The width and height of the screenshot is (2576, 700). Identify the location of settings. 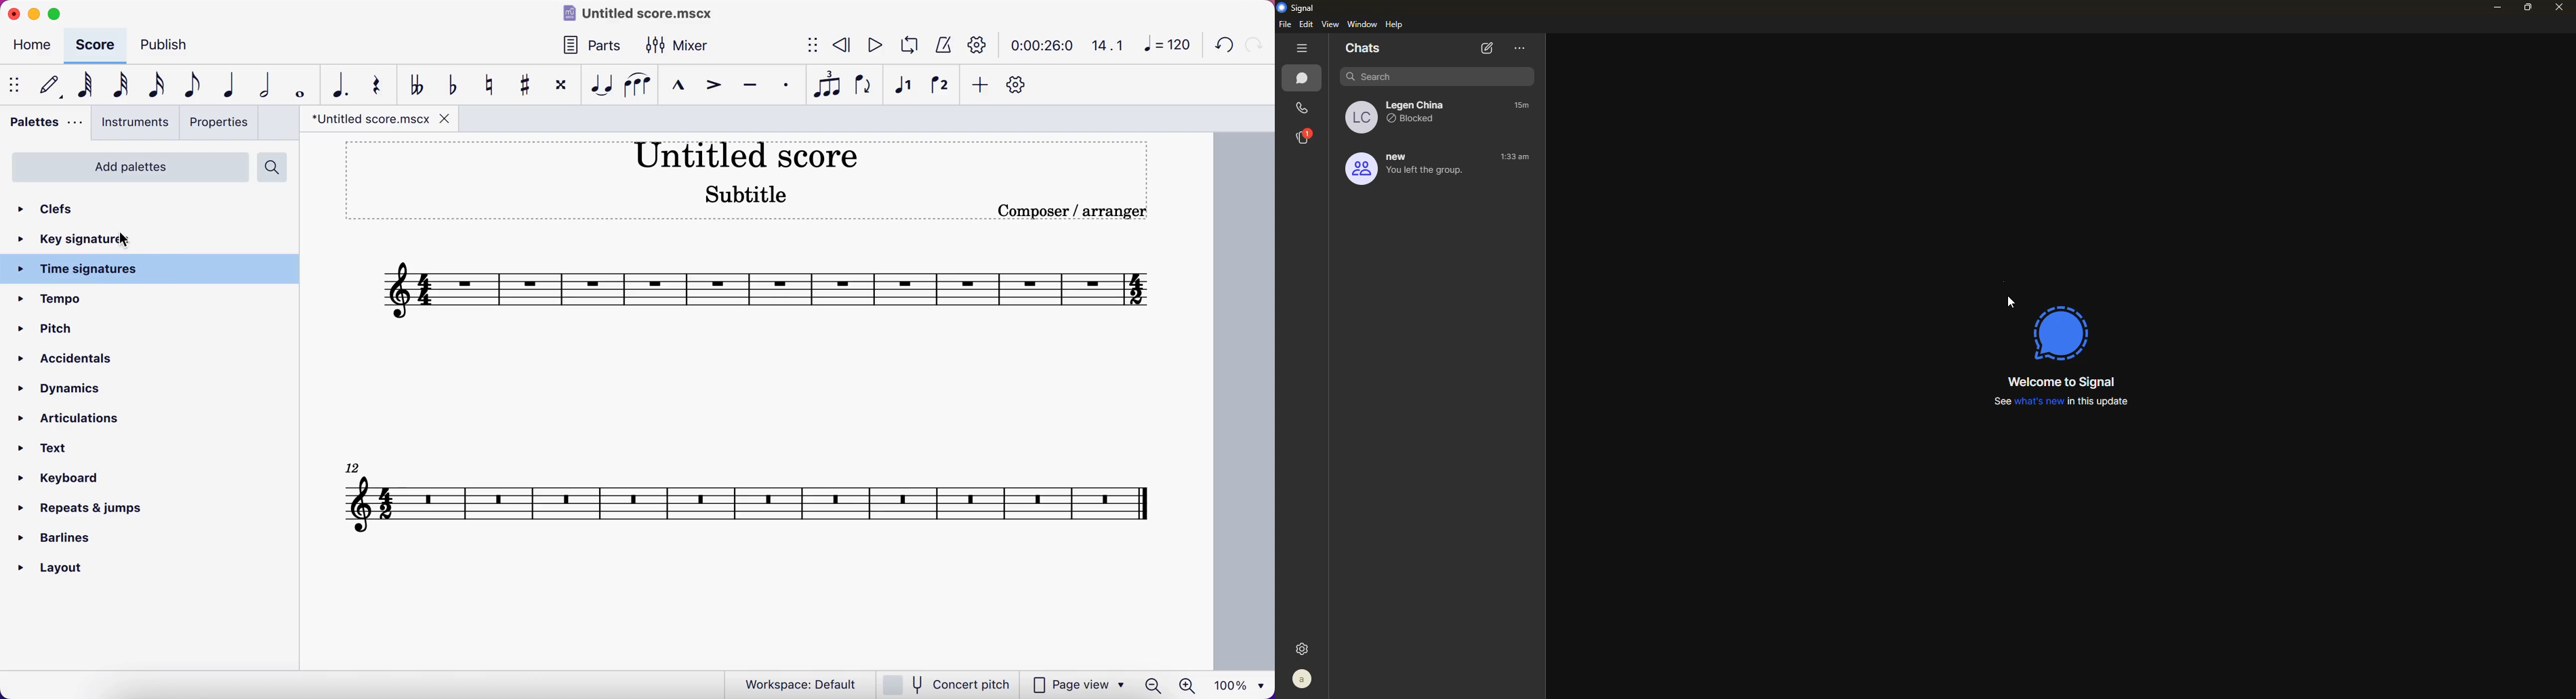
(1305, 647).